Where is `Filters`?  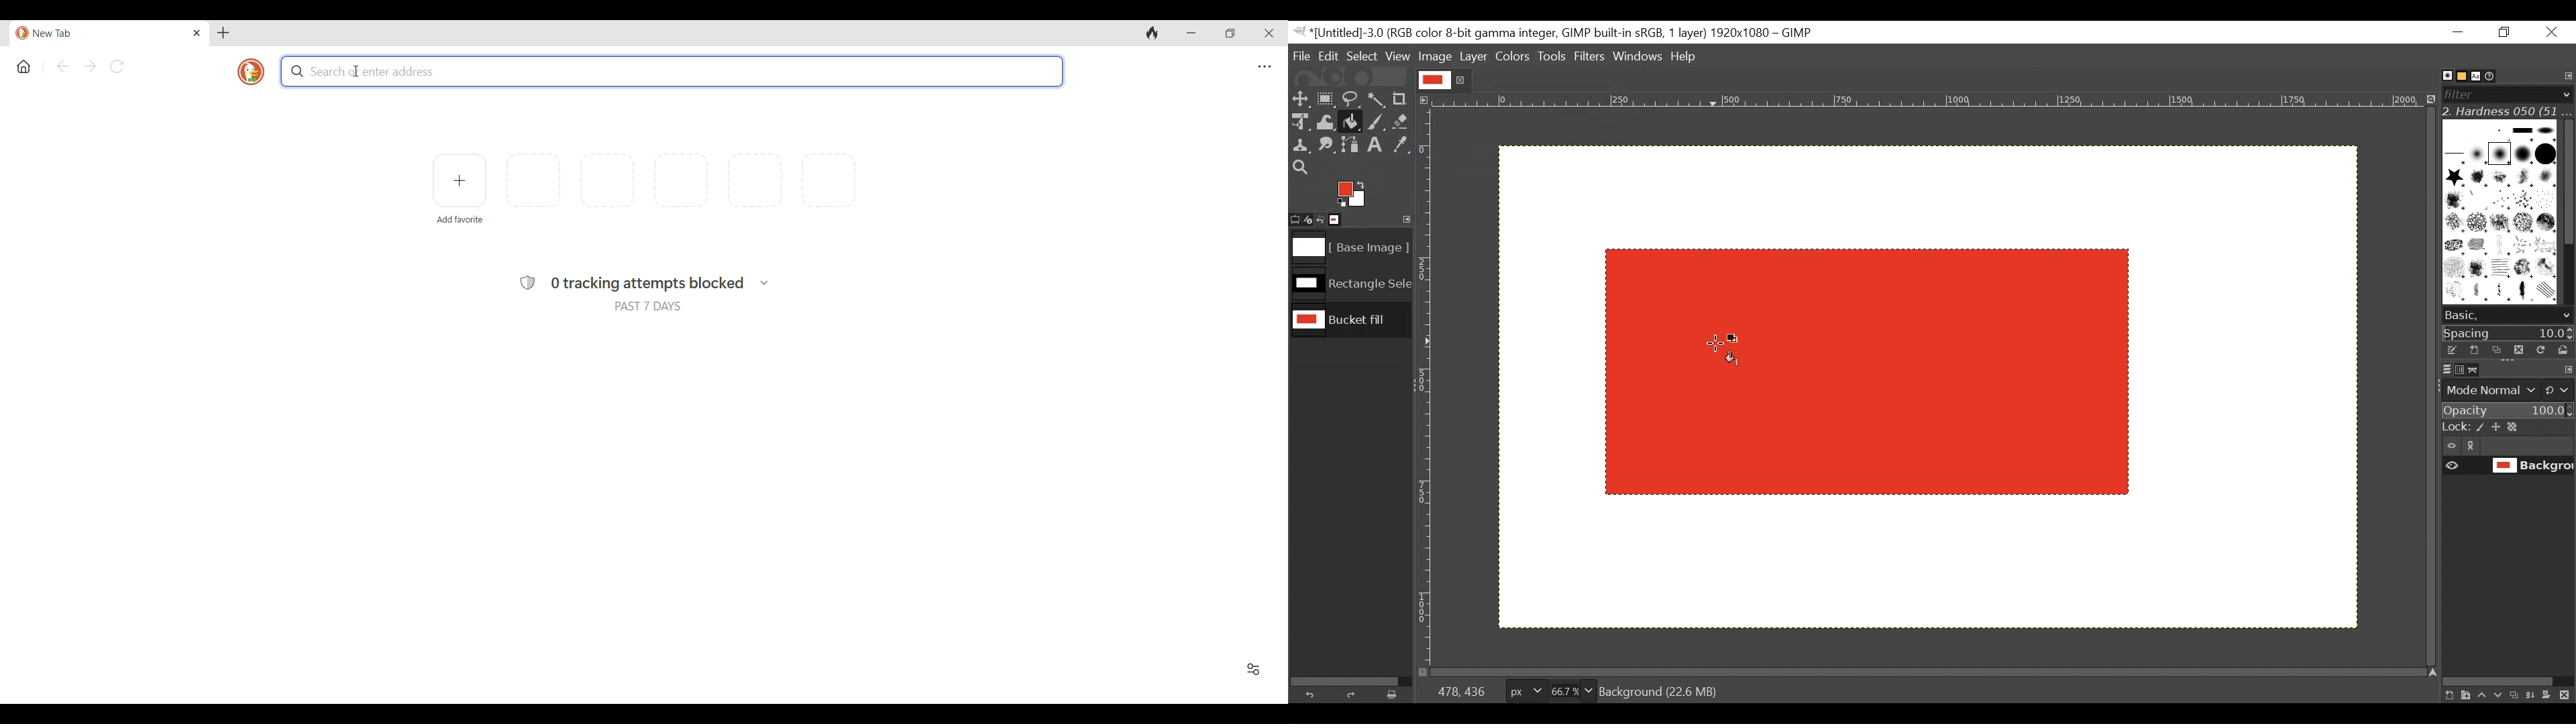
Filters is located at coordinates (1591, 58).